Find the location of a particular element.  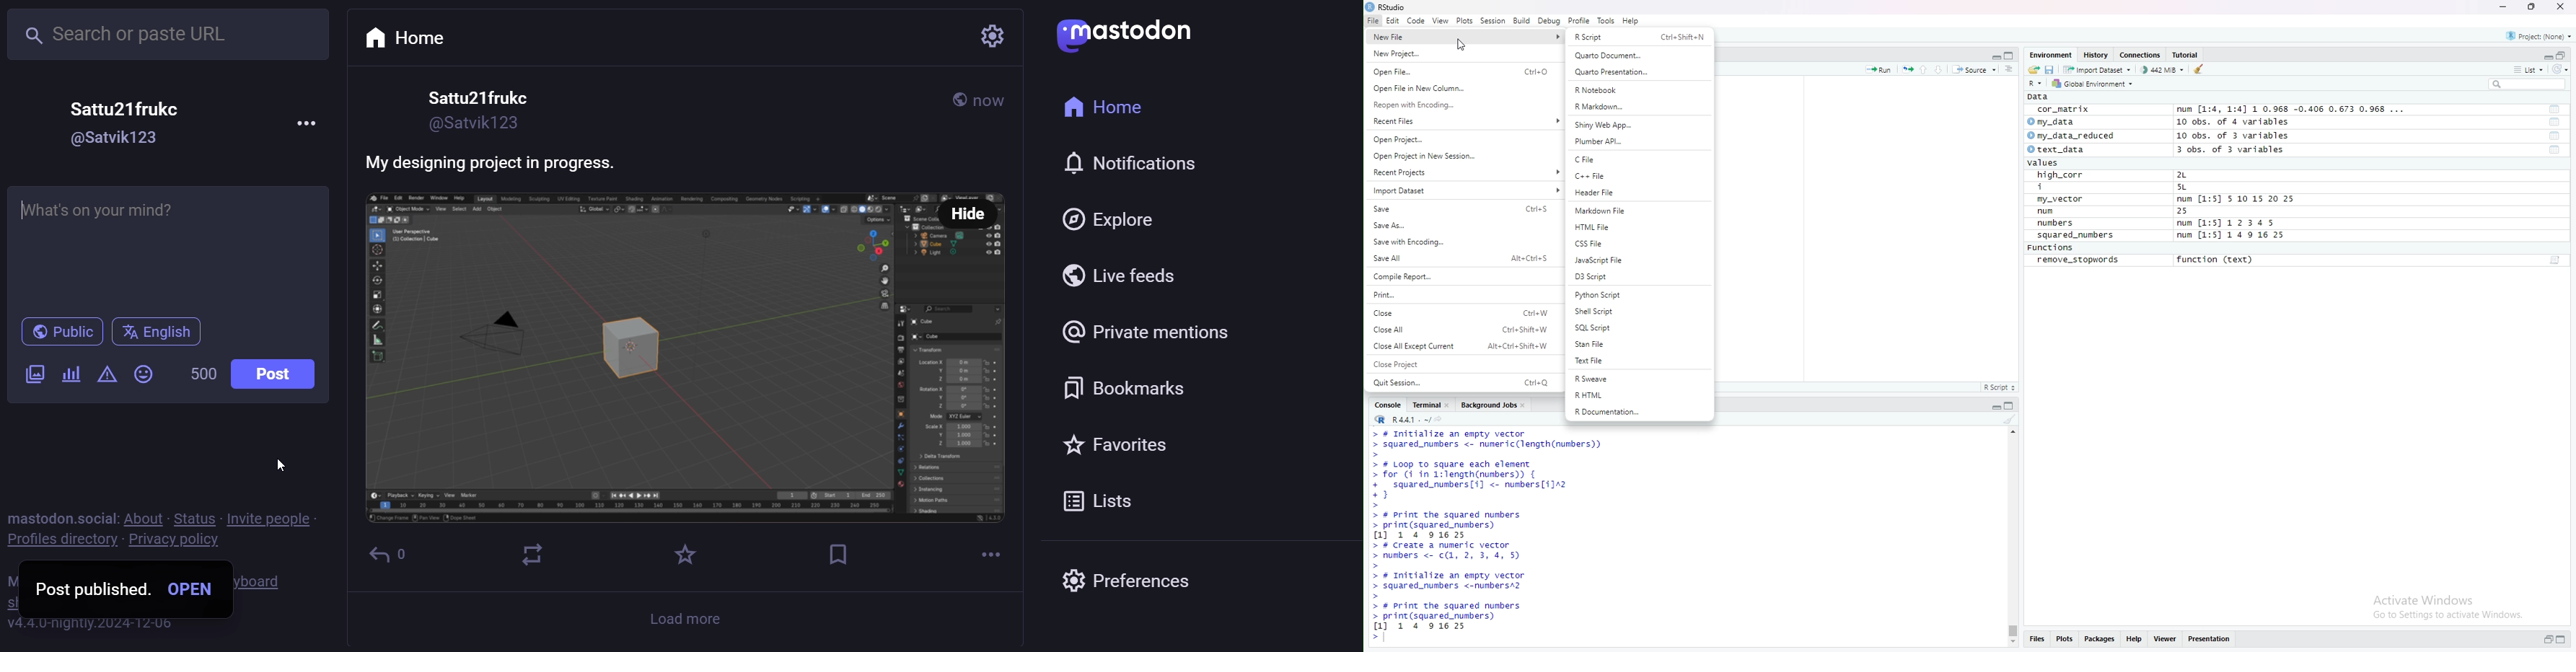

Background job is located at coordinates (1488, 406).